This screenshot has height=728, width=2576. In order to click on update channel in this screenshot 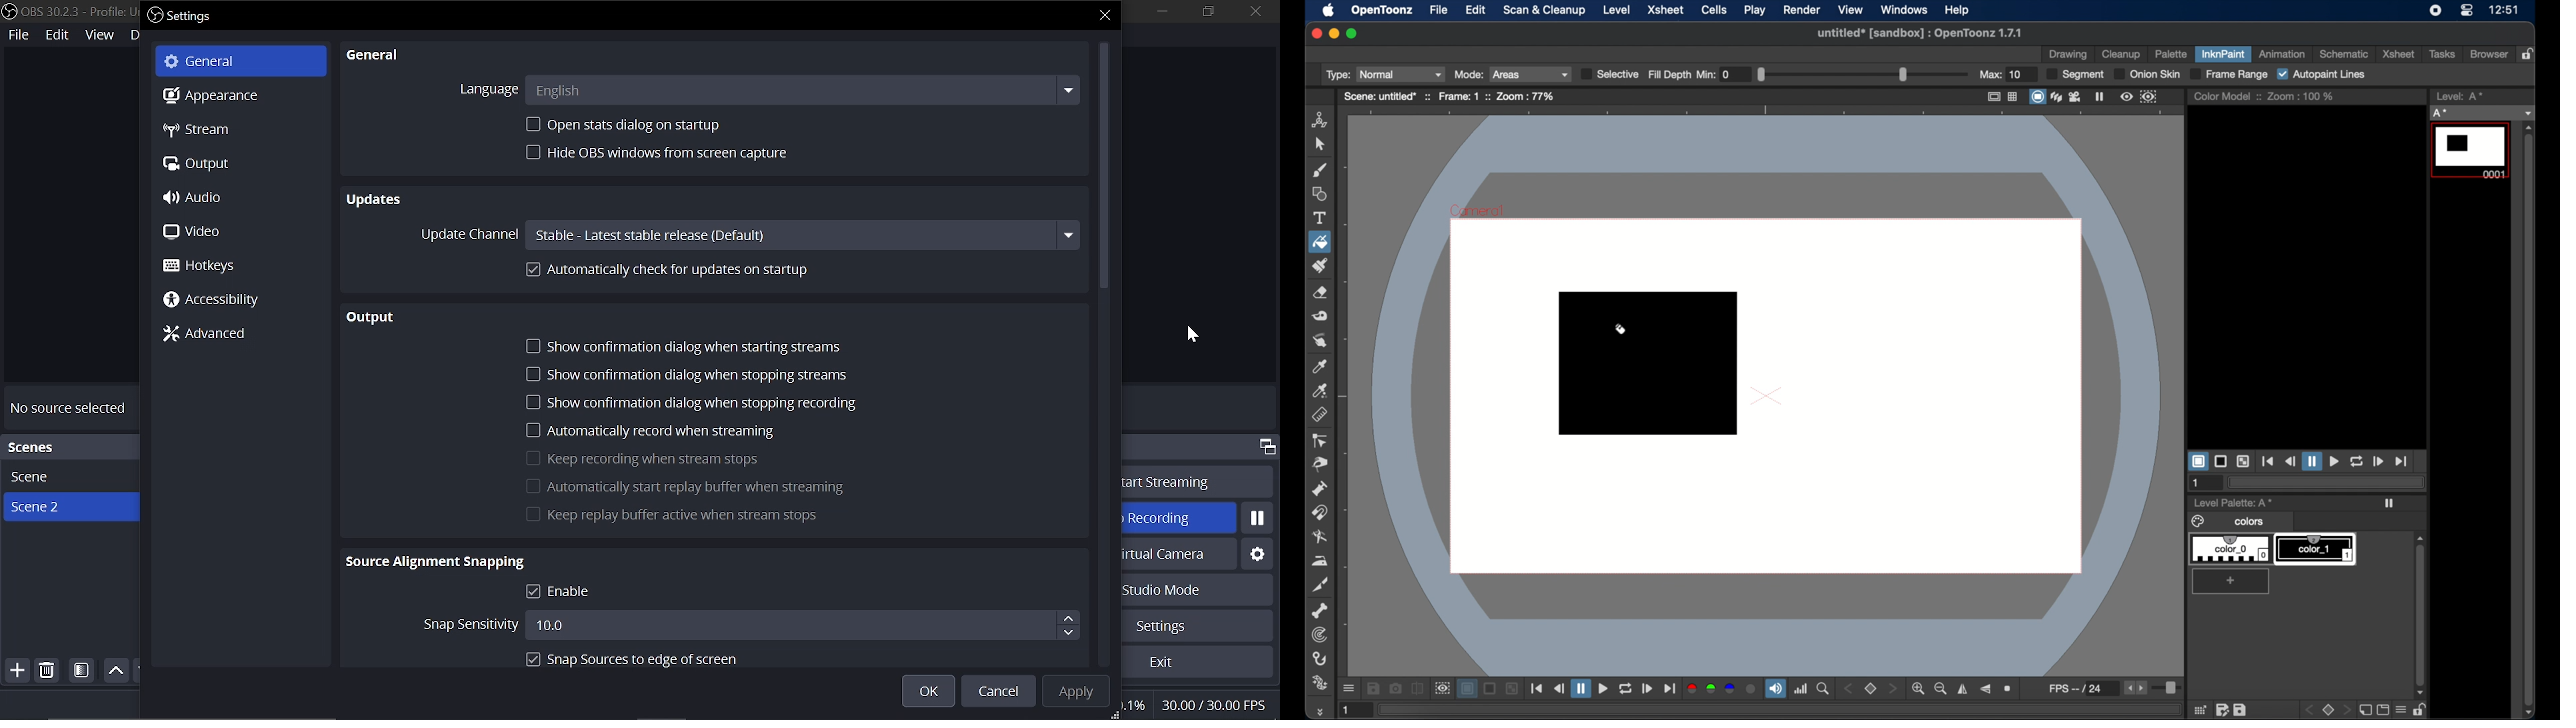, I will do `click(470, 234)`.